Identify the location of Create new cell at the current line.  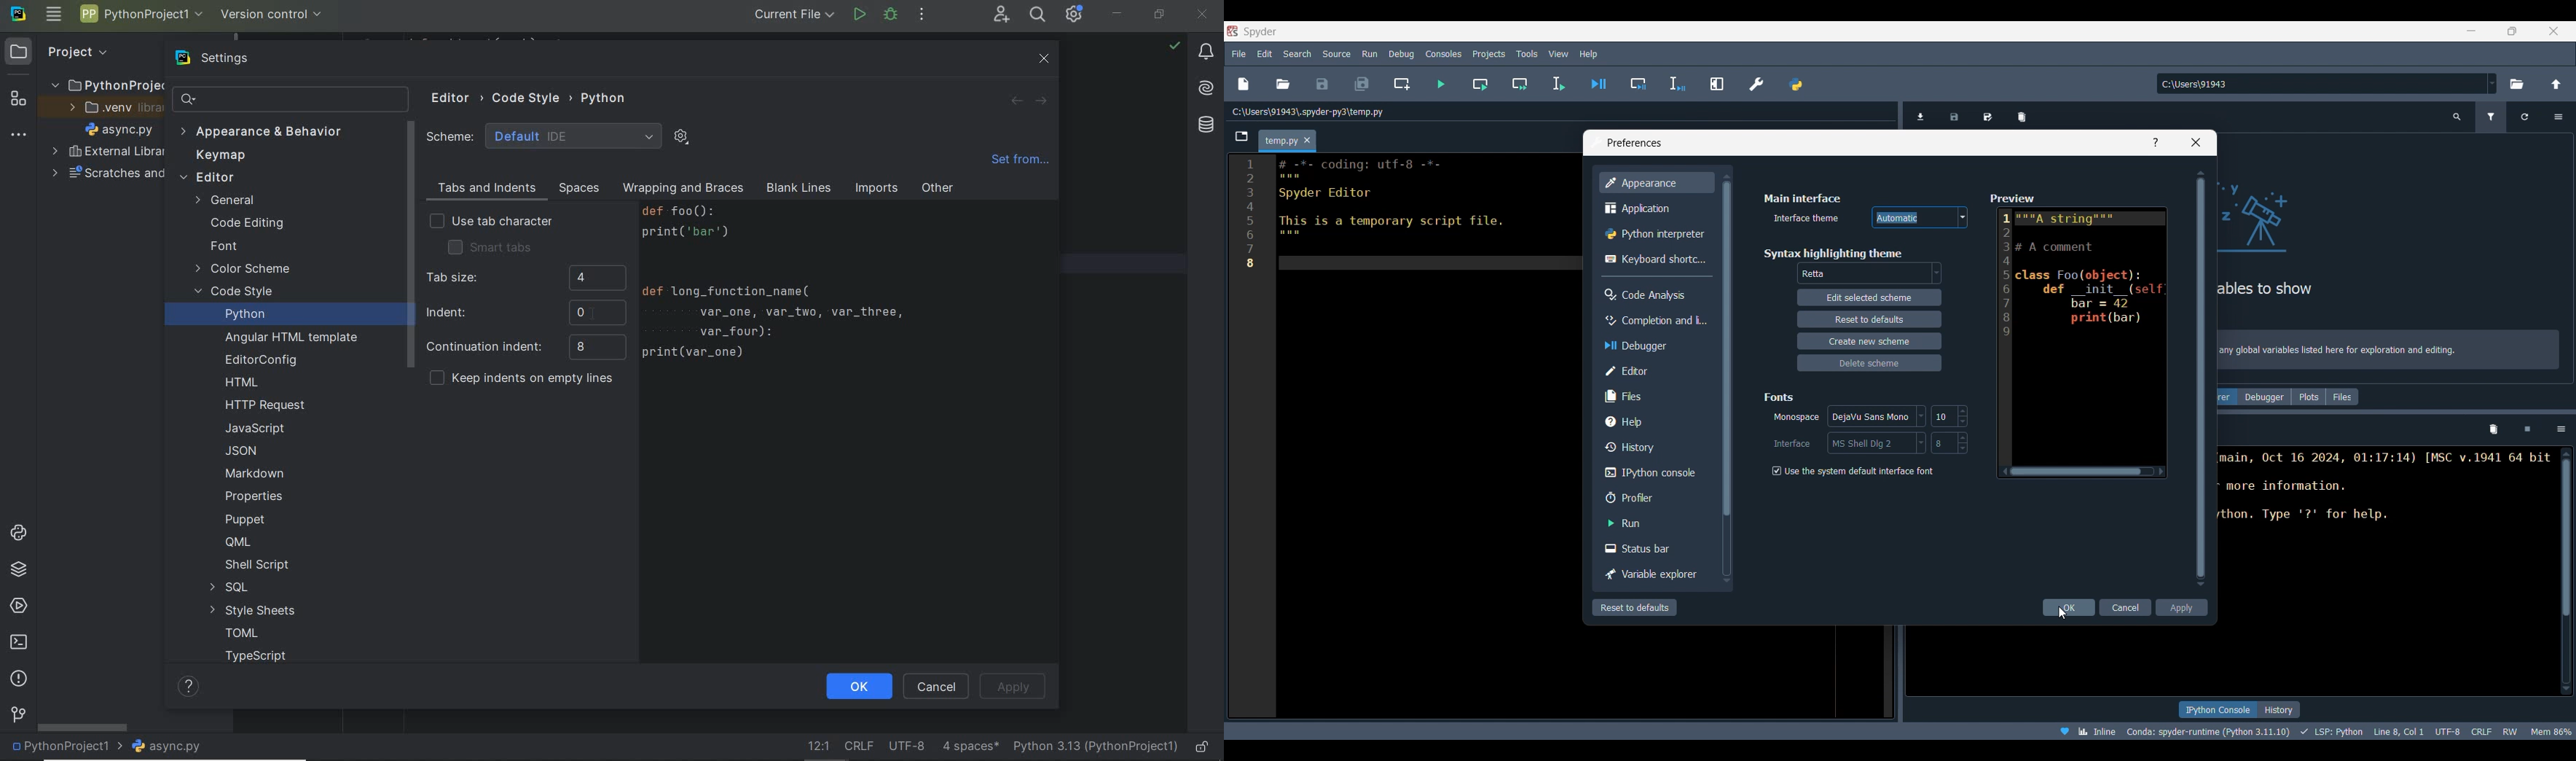
(1402, 84).